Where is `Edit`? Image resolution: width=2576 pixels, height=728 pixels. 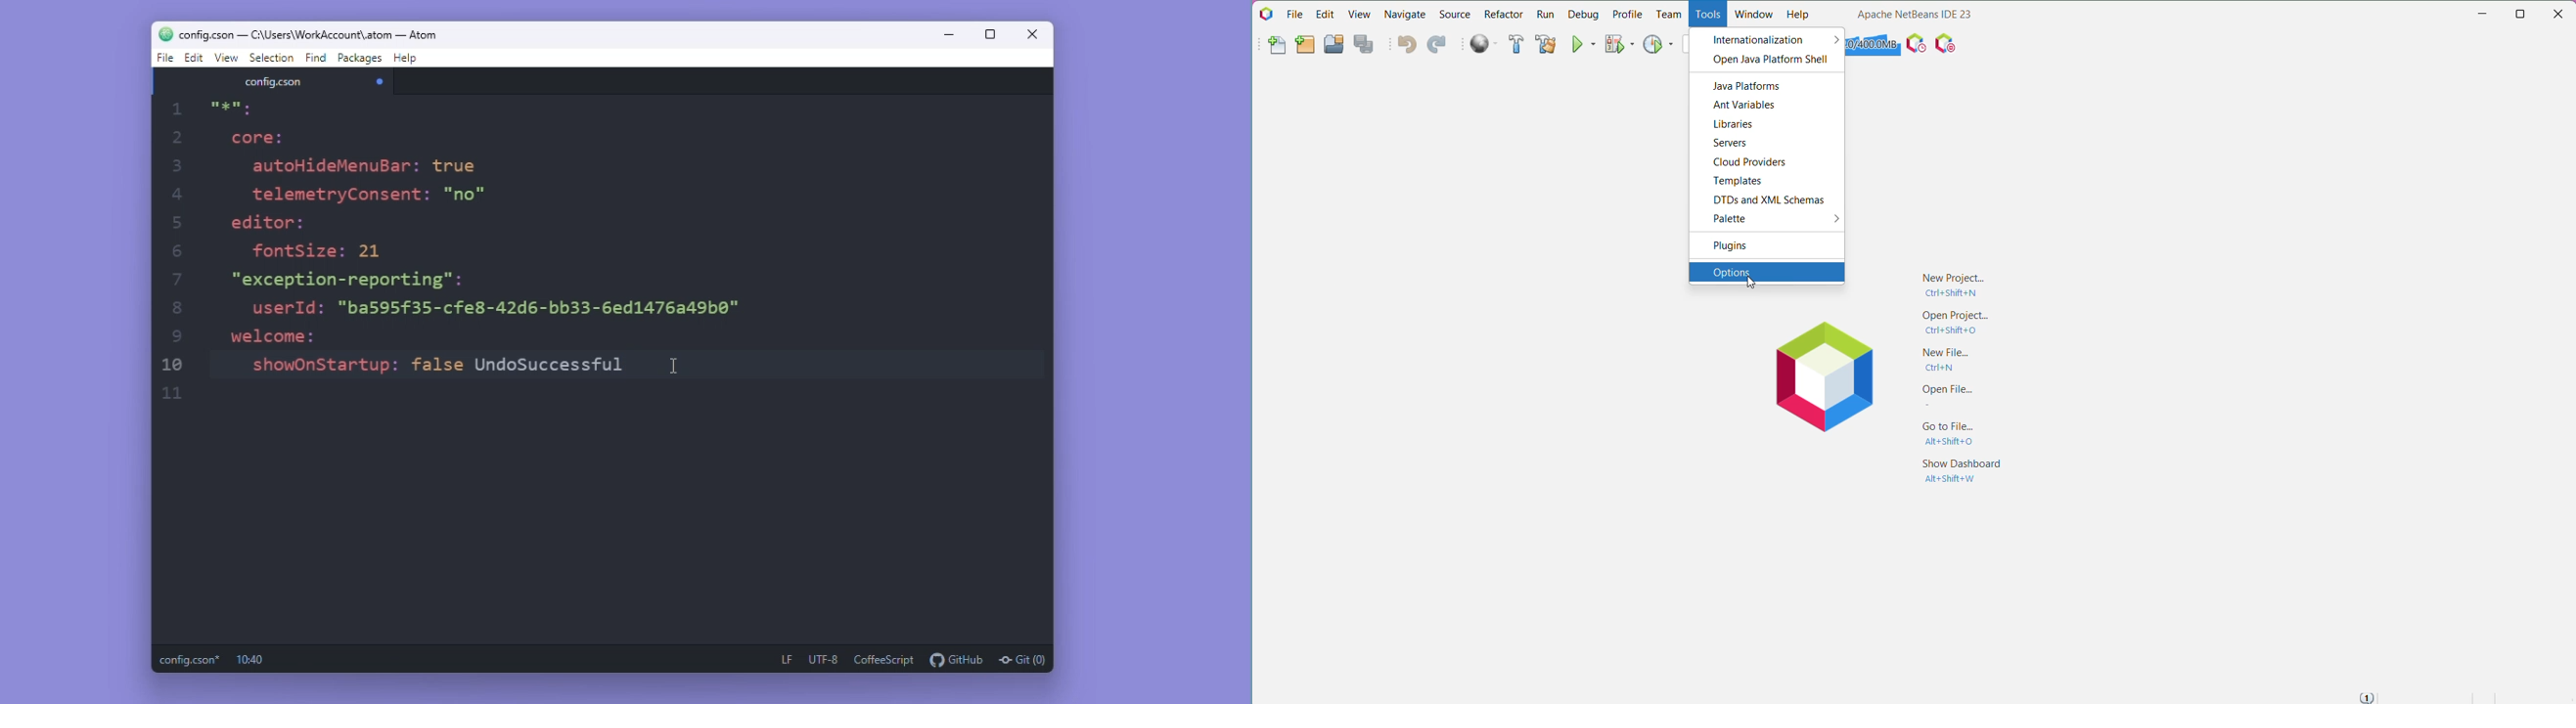
Edit is located at coordinates (194, 58).